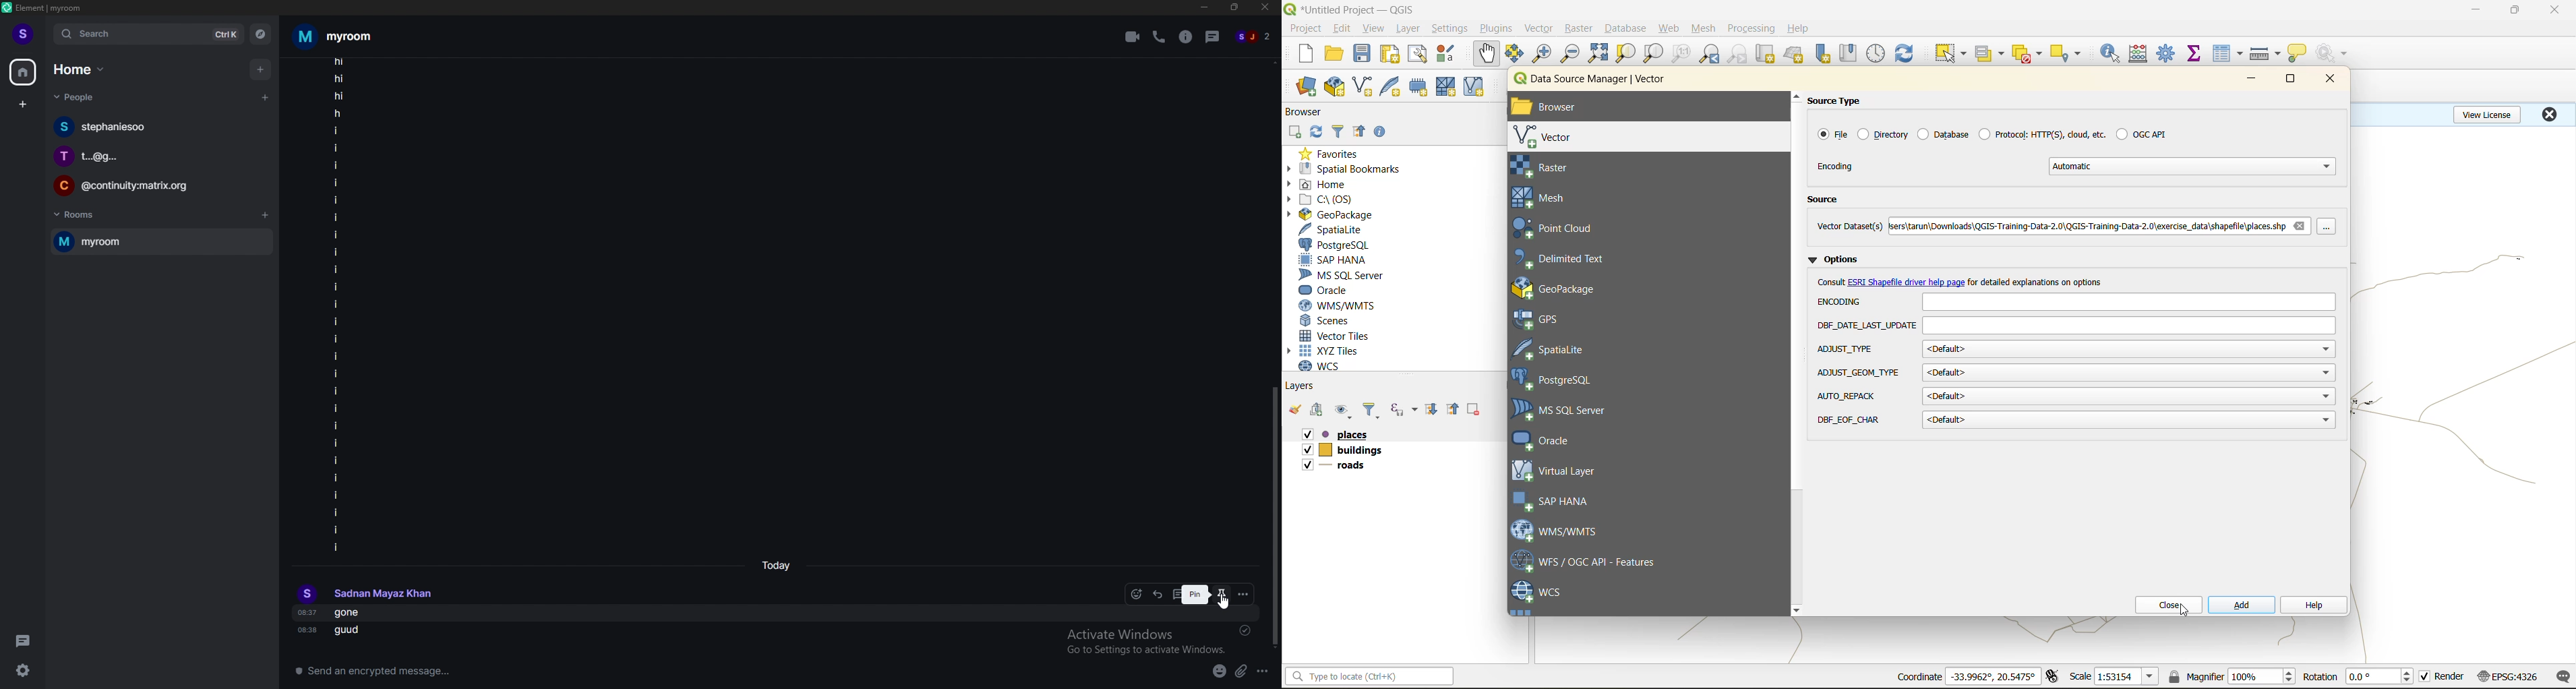 This screenshot has height=700, width=2576. I want to click on texts, so click(336, 306).